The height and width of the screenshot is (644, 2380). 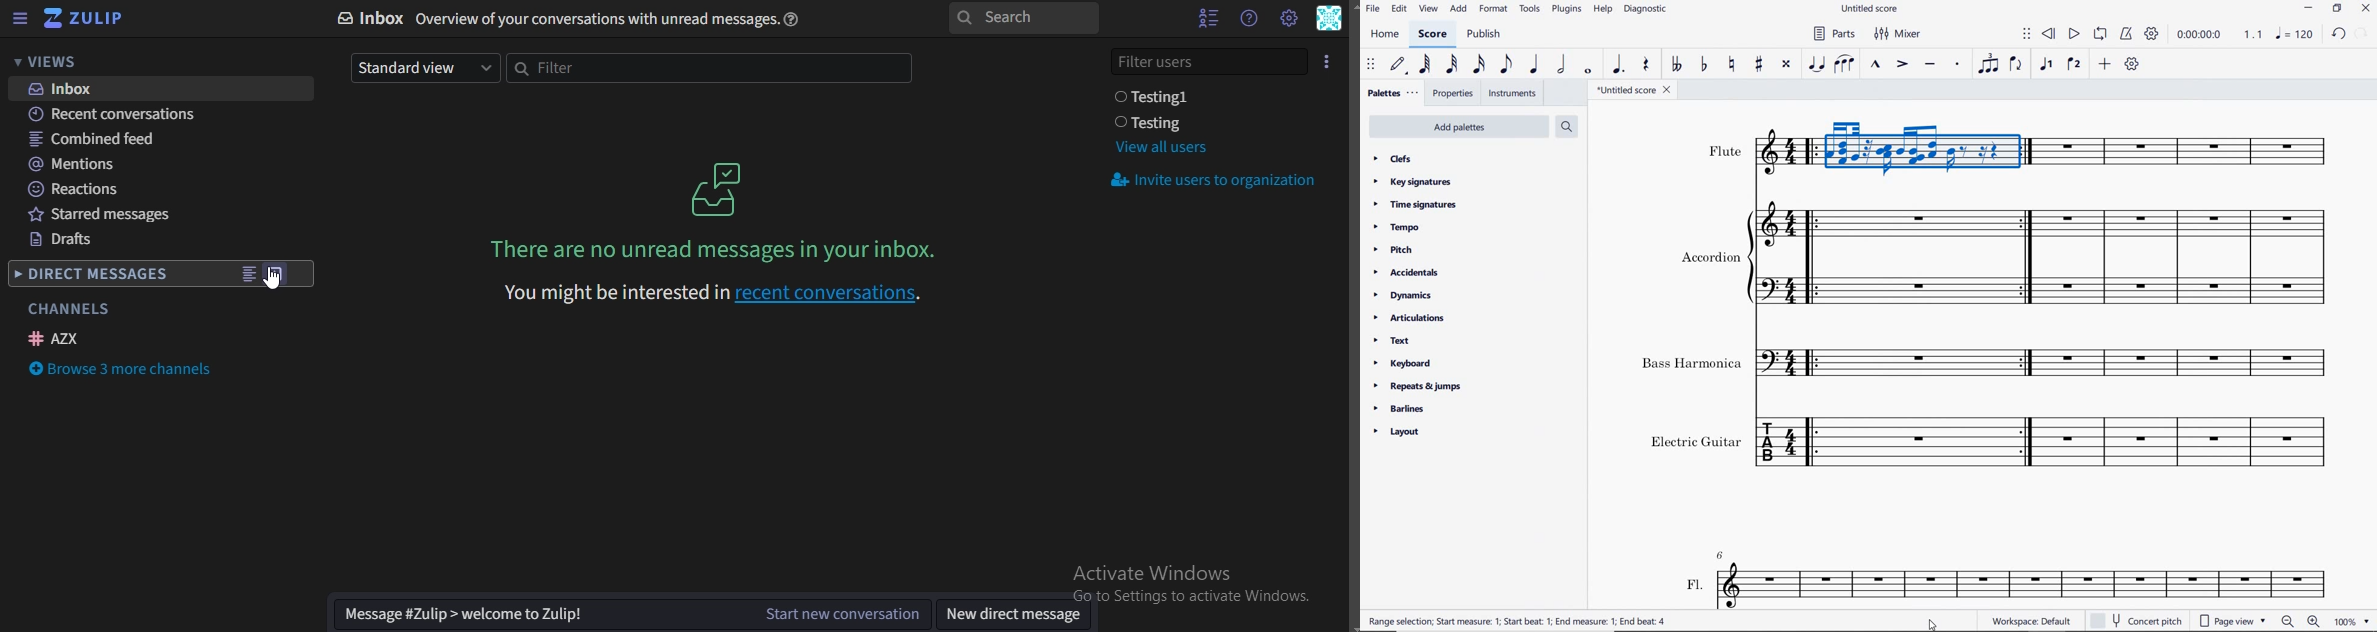 I want to click on diagnostic, so click(x=1646, y=10).